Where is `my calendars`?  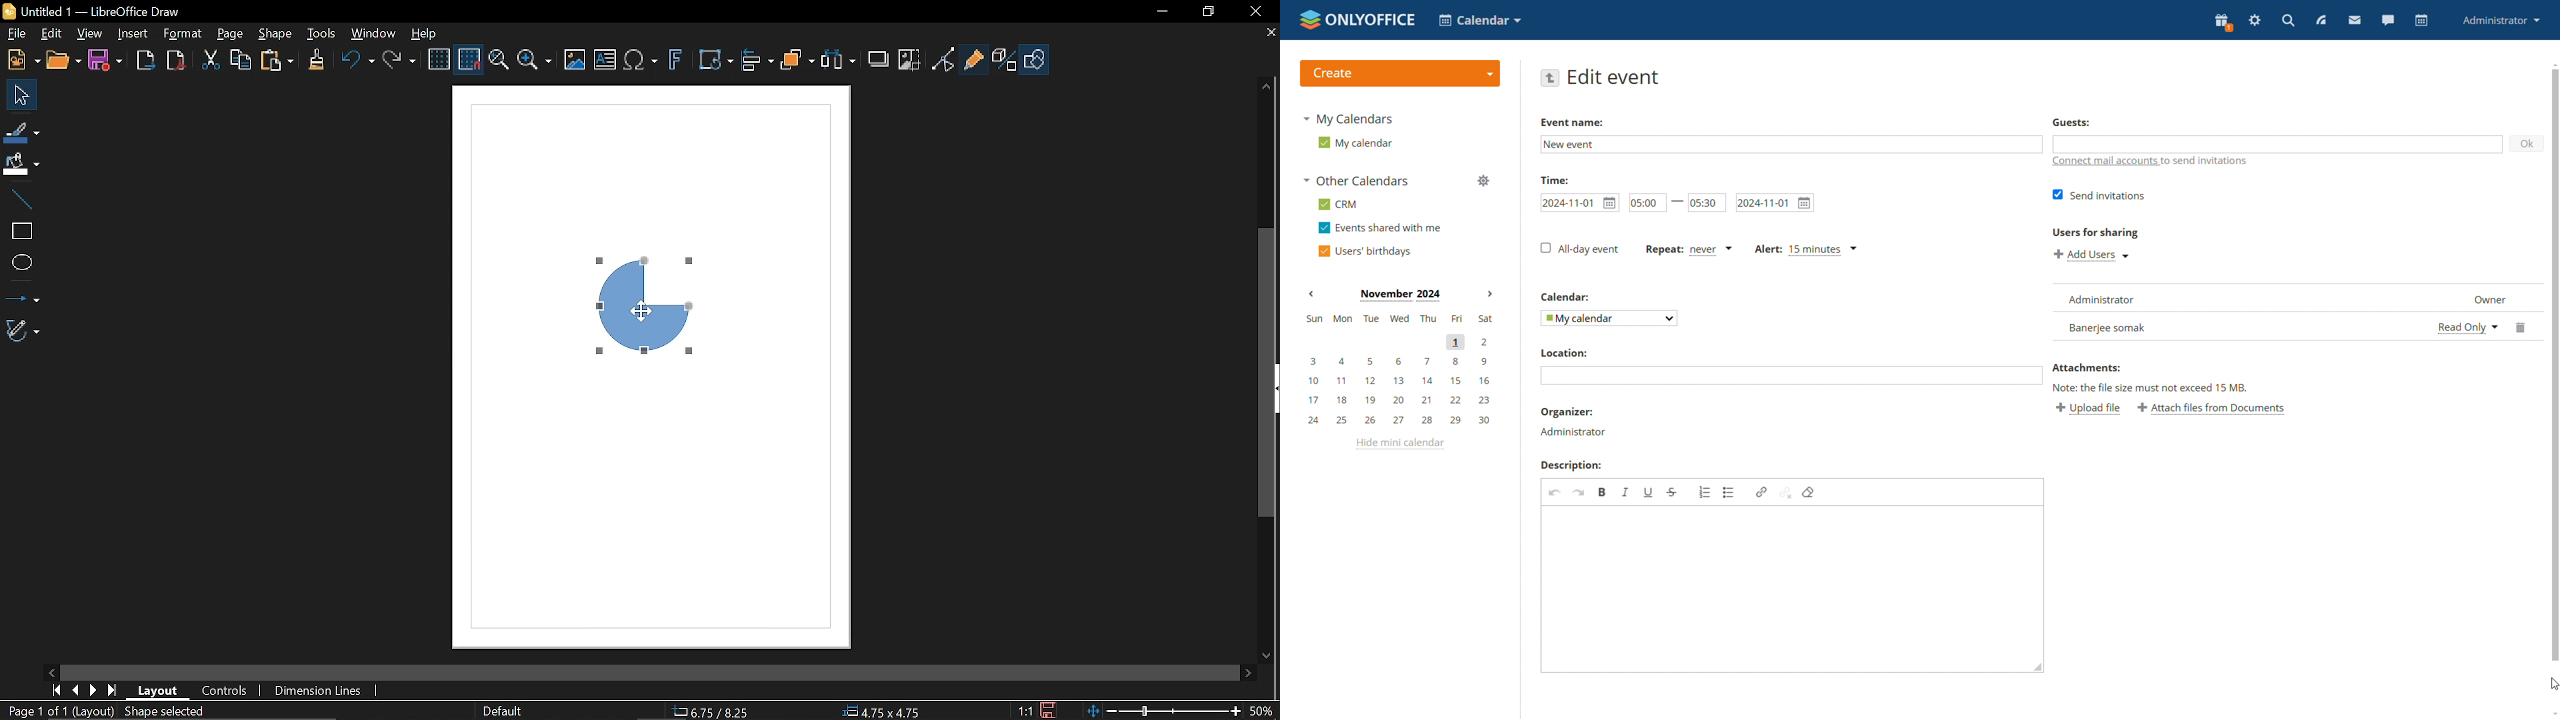 my calendars is located at coordinates (1349, 119).